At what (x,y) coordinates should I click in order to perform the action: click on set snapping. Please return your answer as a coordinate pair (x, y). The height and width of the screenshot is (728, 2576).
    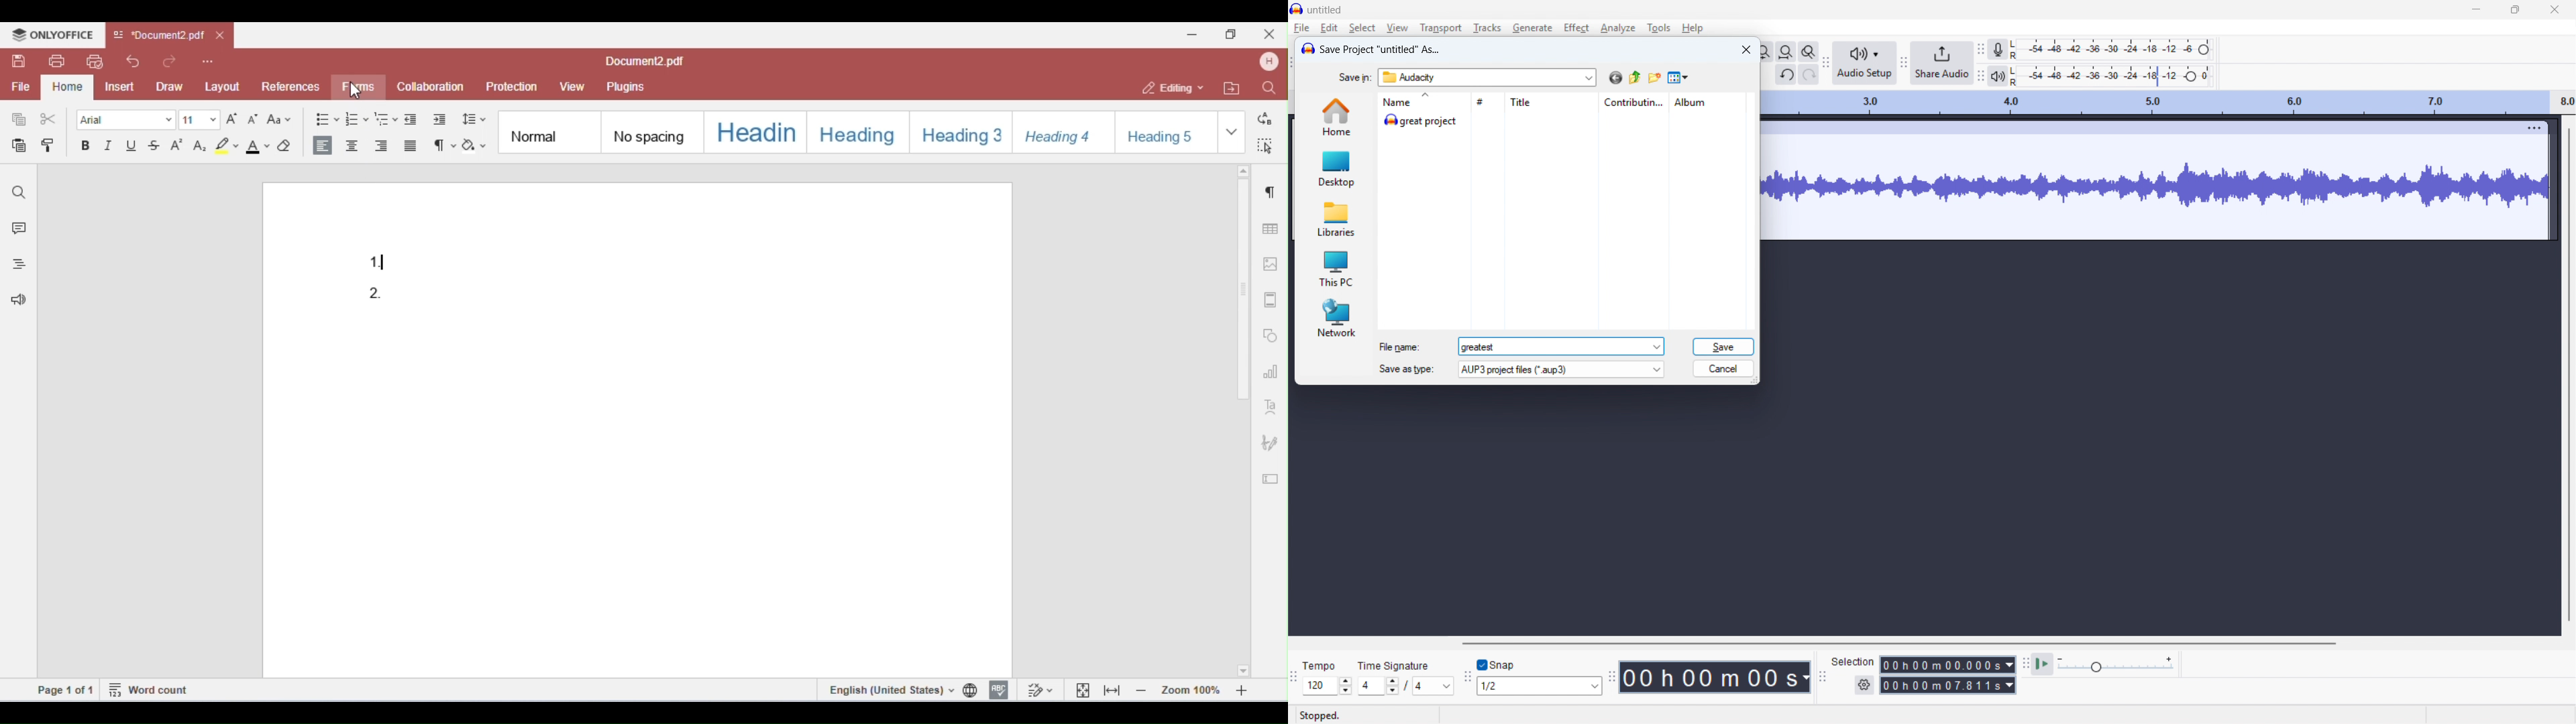
    Looking at the image, I should click on (1540, 686).